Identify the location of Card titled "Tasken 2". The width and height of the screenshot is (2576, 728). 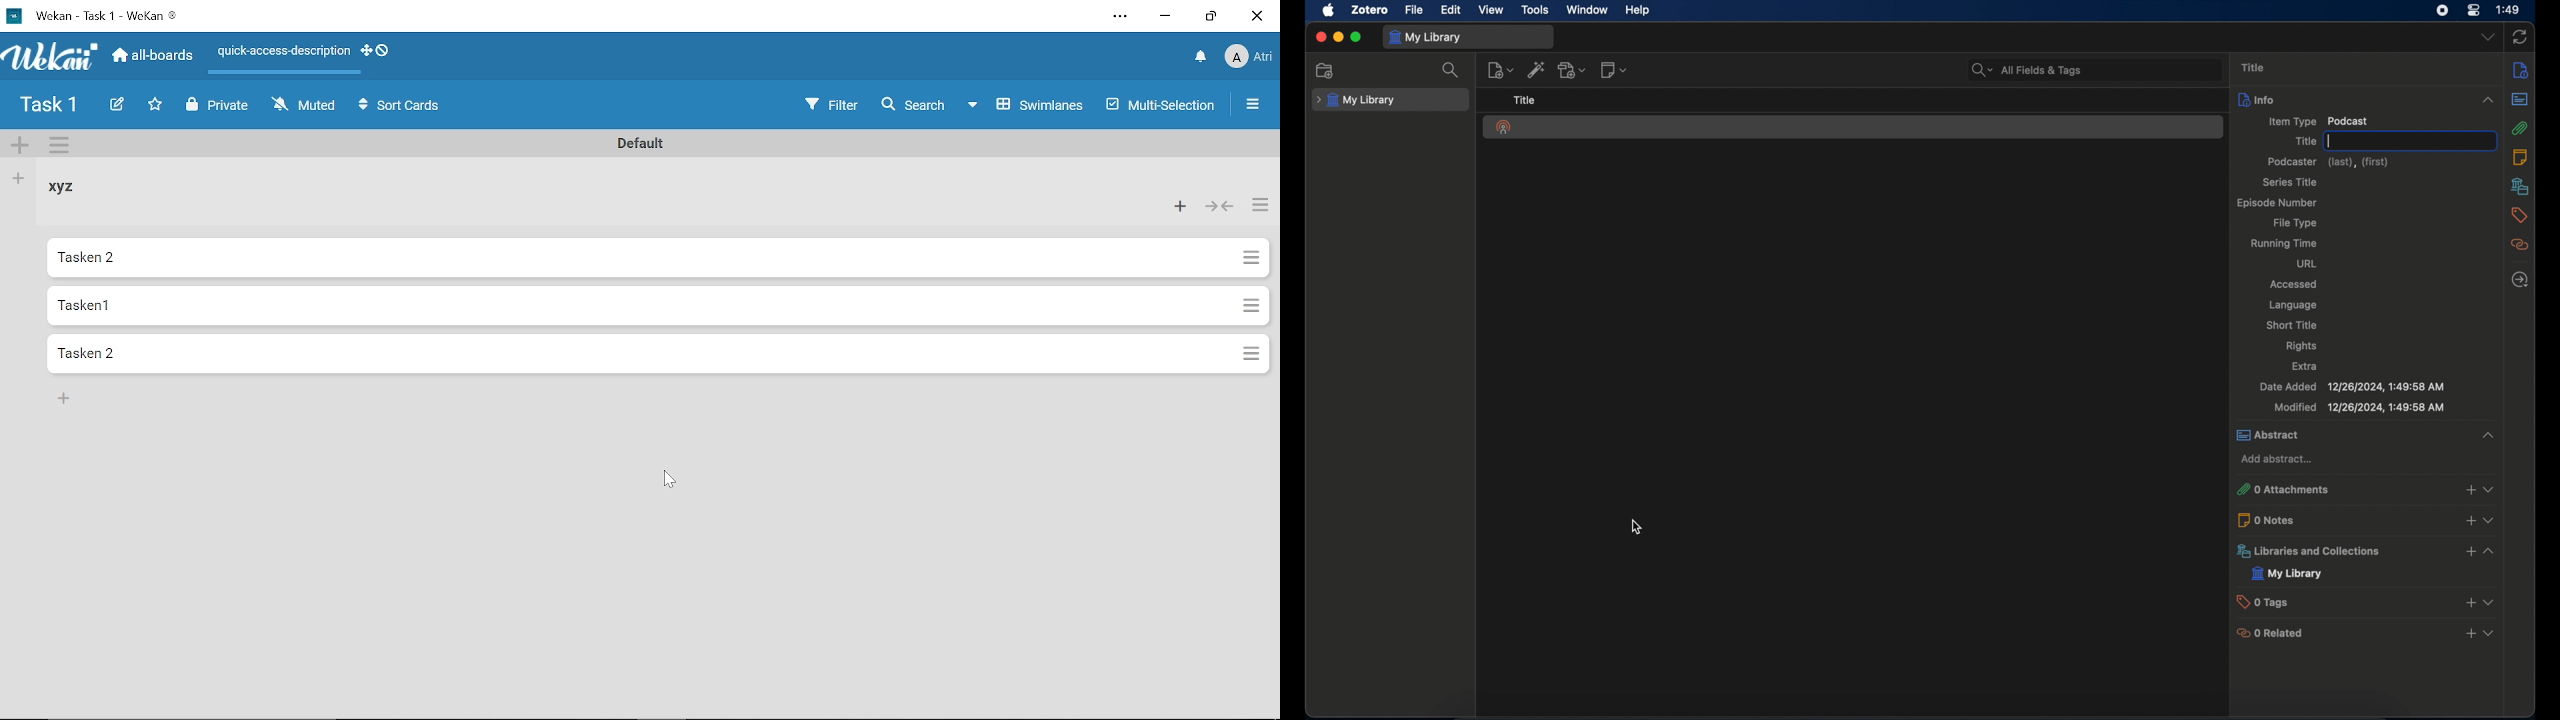
(623, 304).